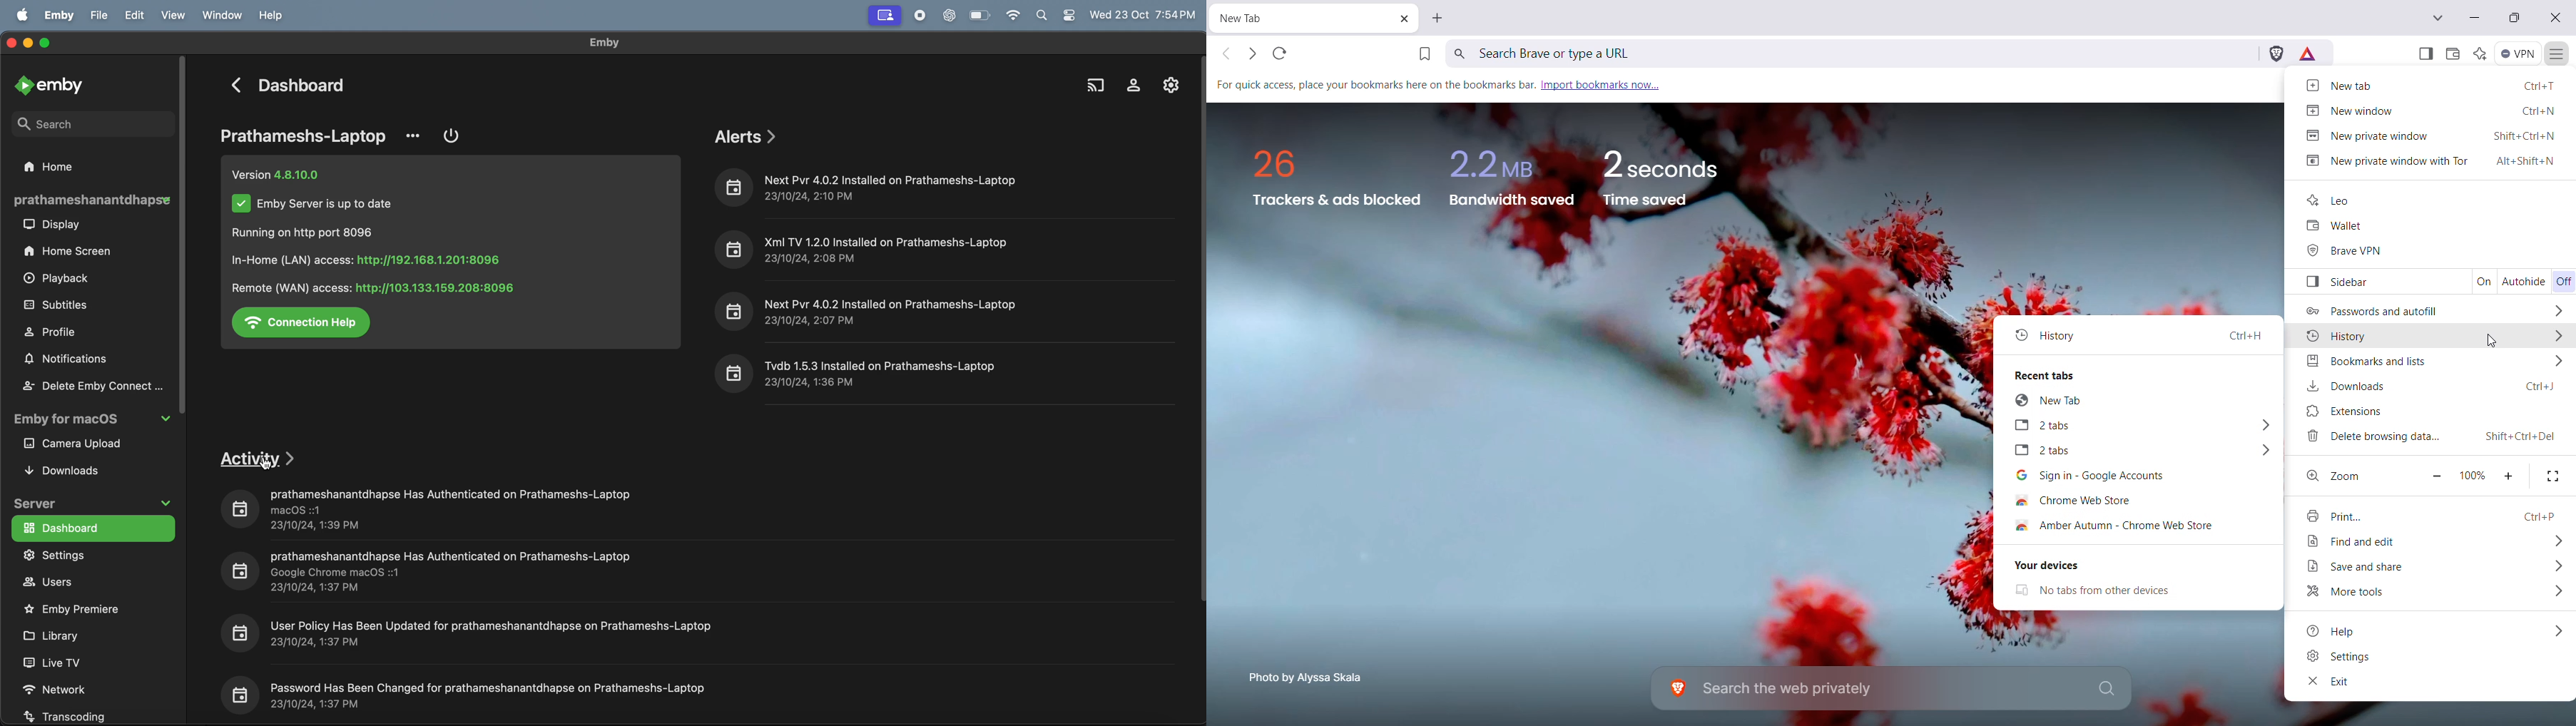 The image size is (2576, 728). Describe the element at coordinates (61, 280) in the screenshot. I see `play back` at that location.